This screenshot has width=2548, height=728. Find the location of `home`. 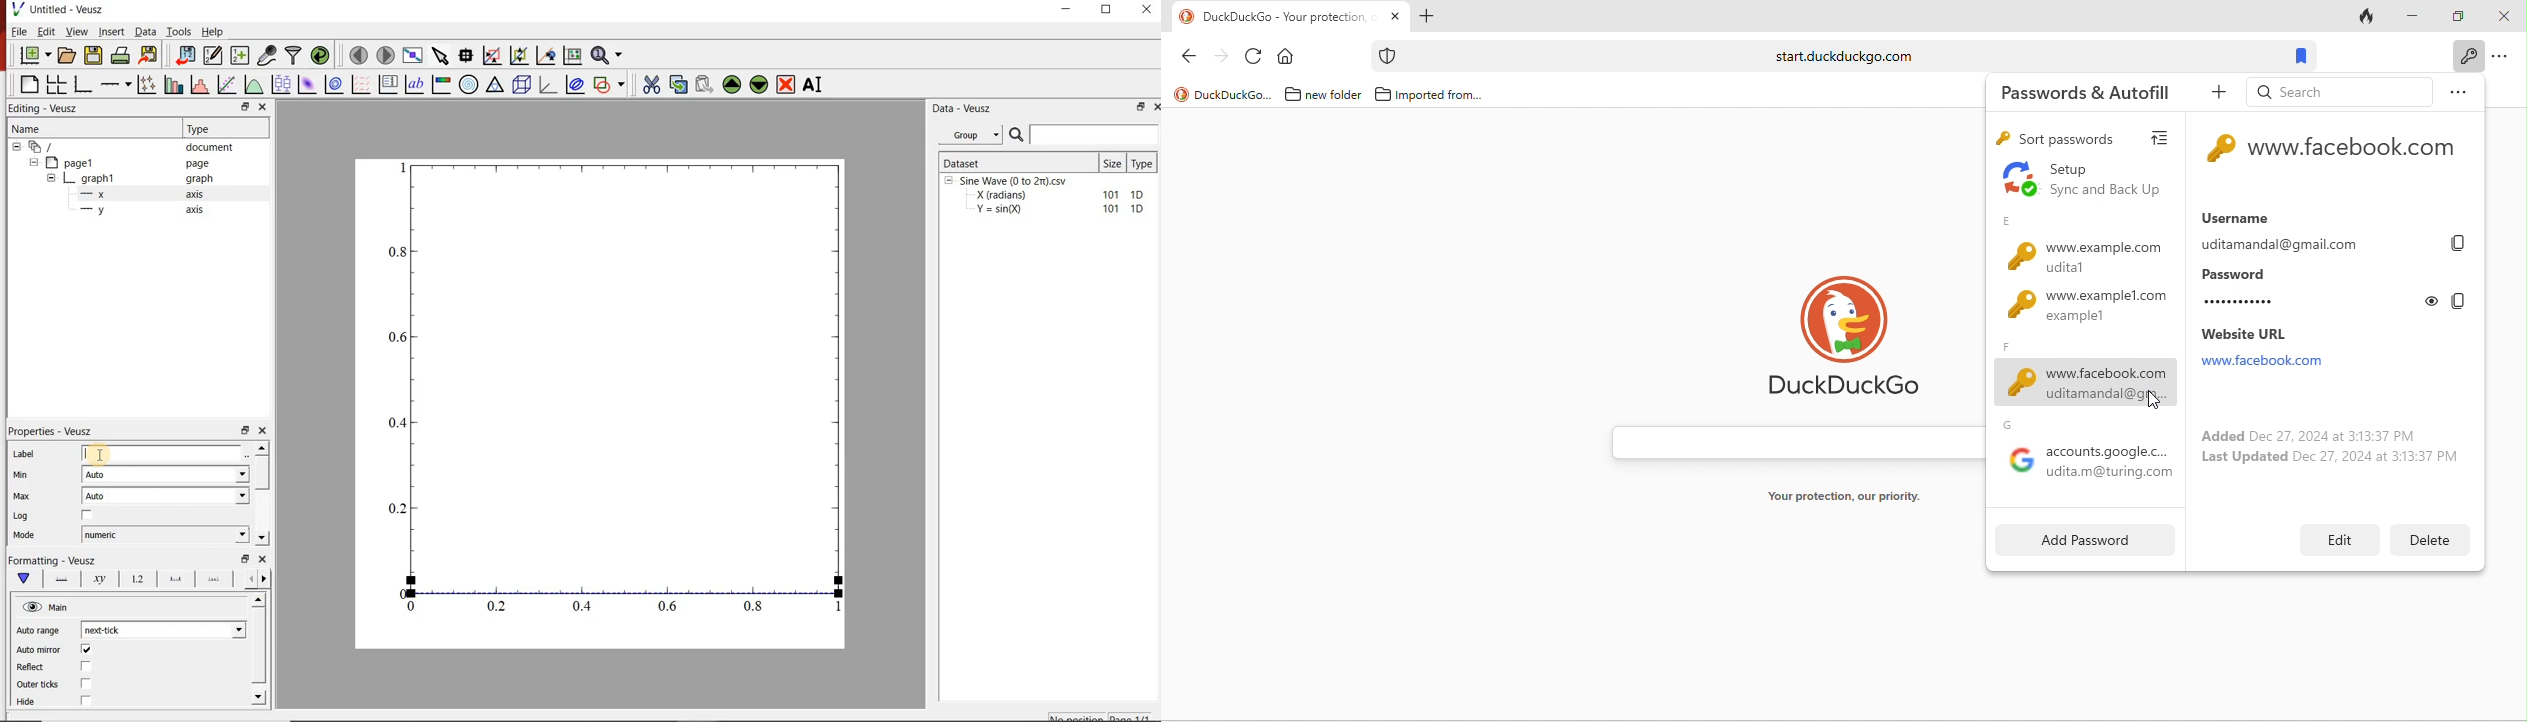

home is located at coordinates (1288, 58).